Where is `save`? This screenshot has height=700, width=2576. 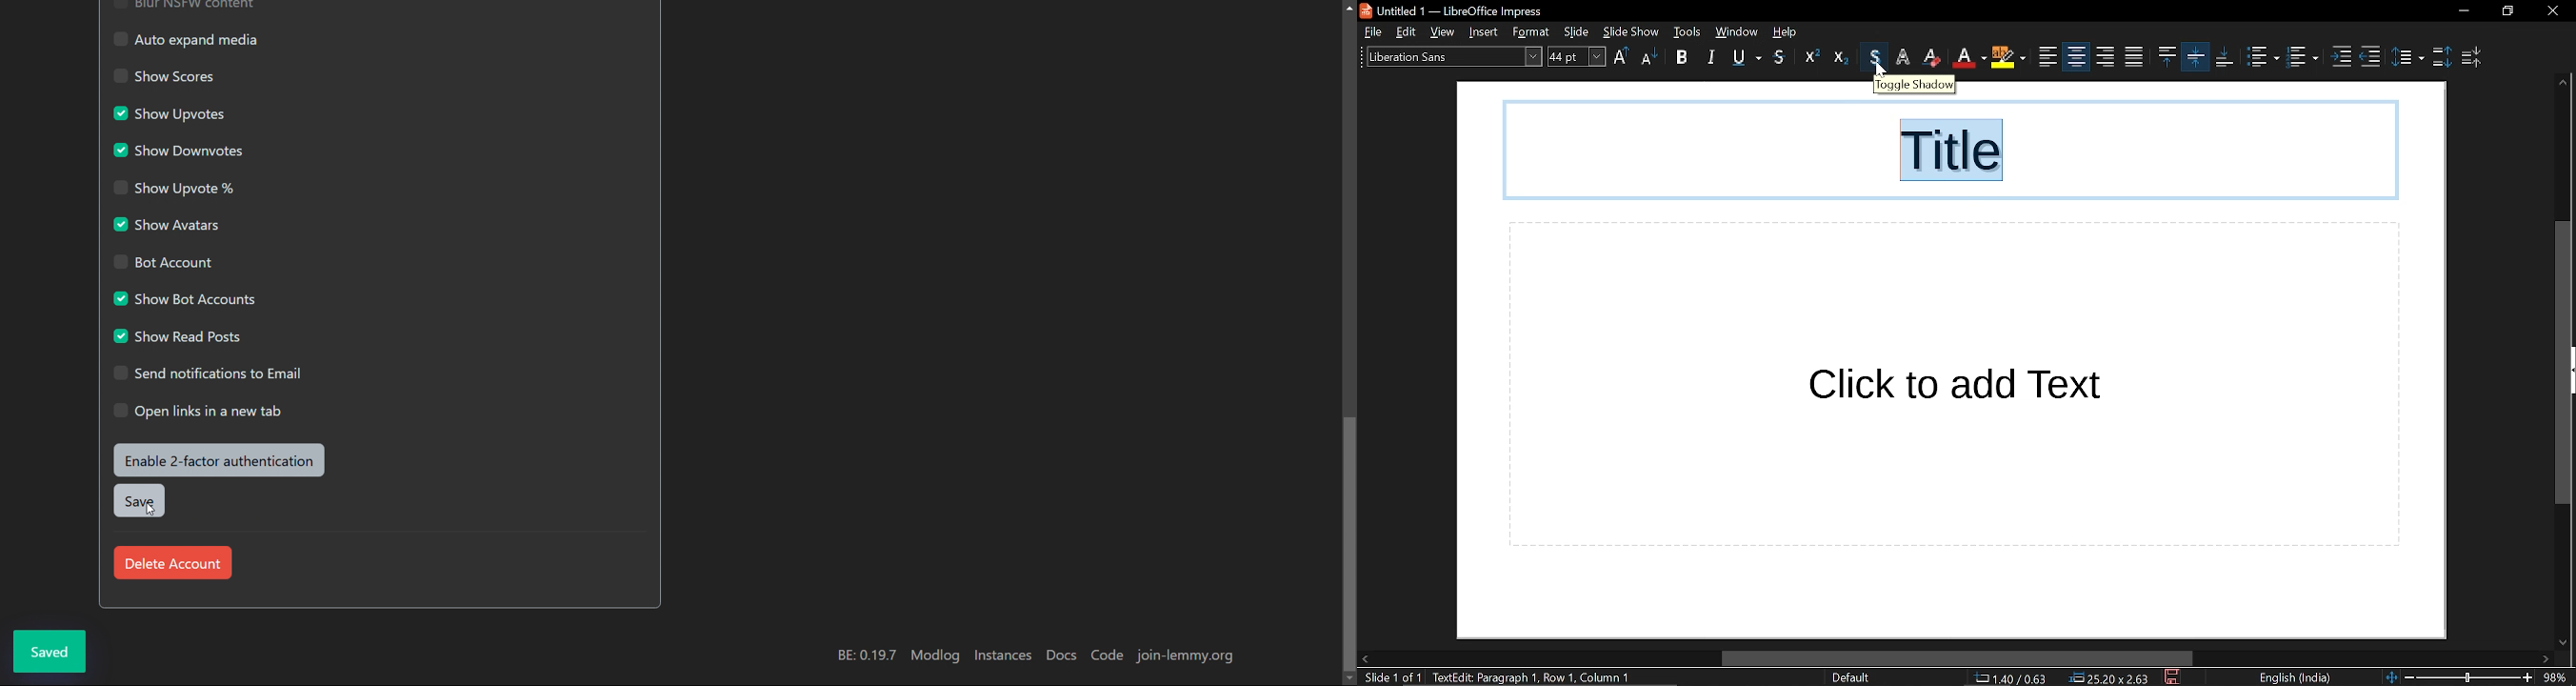 save is located at coordinates (138, 500).